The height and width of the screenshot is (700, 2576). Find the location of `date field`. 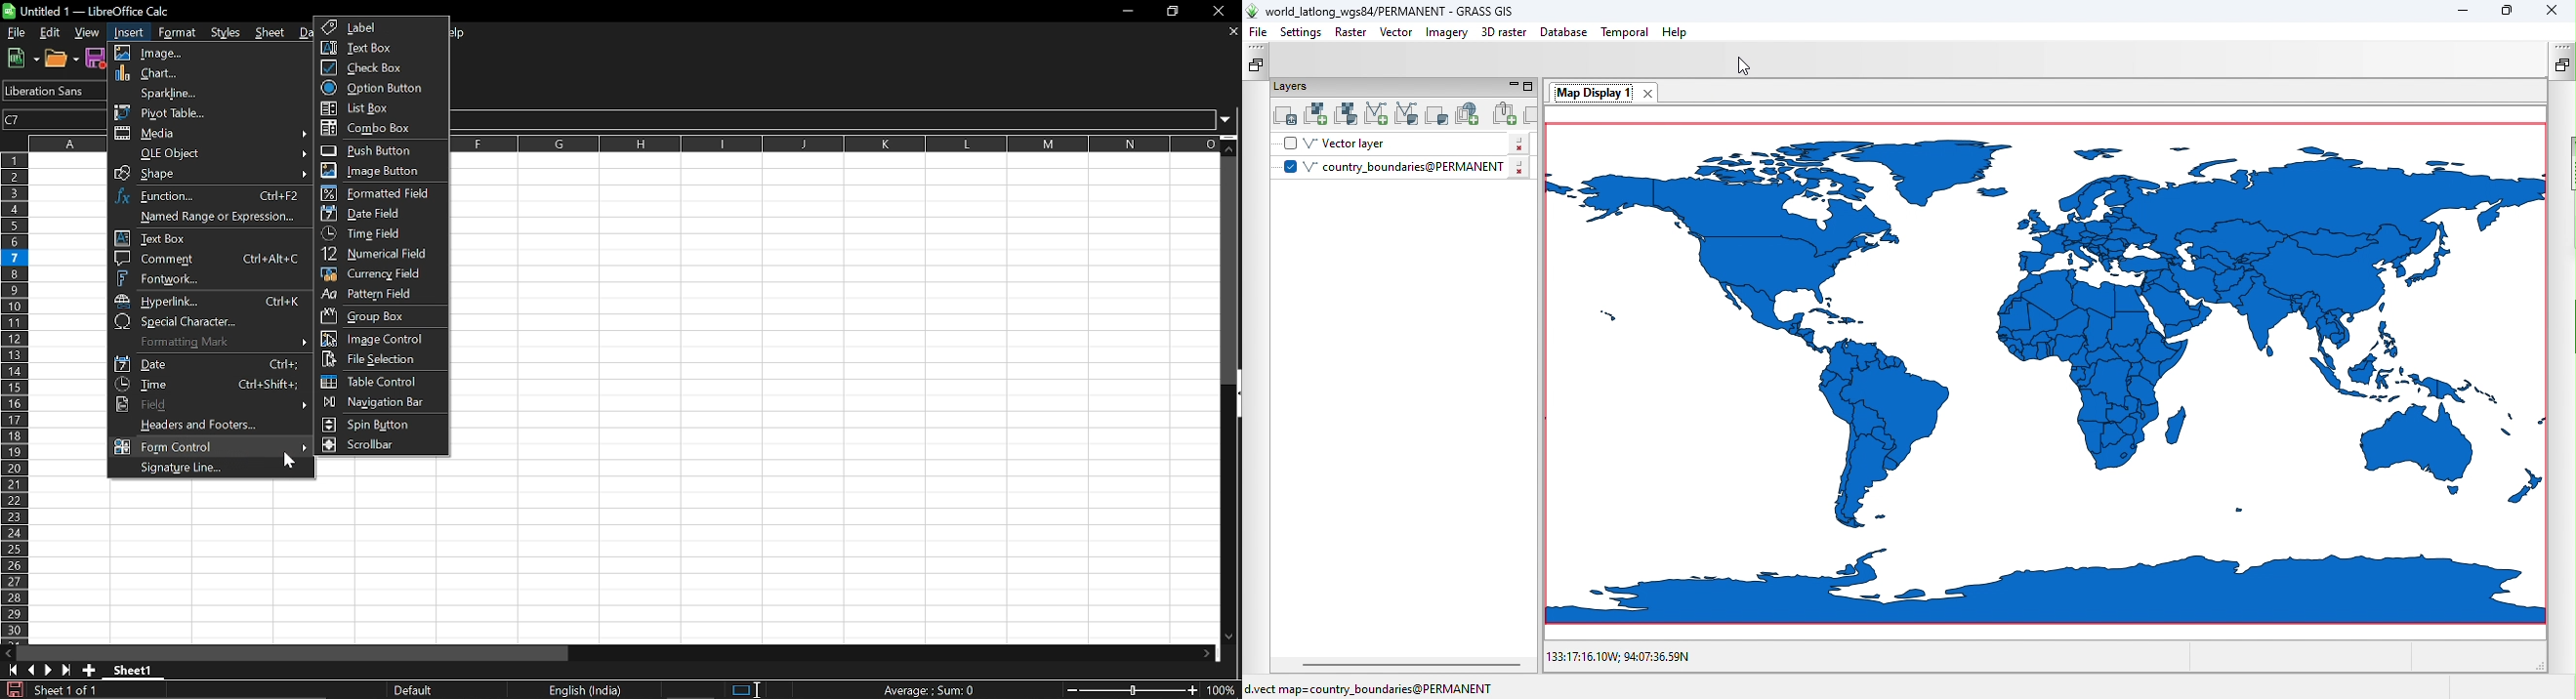

date field is located at coordinates (369, 214).